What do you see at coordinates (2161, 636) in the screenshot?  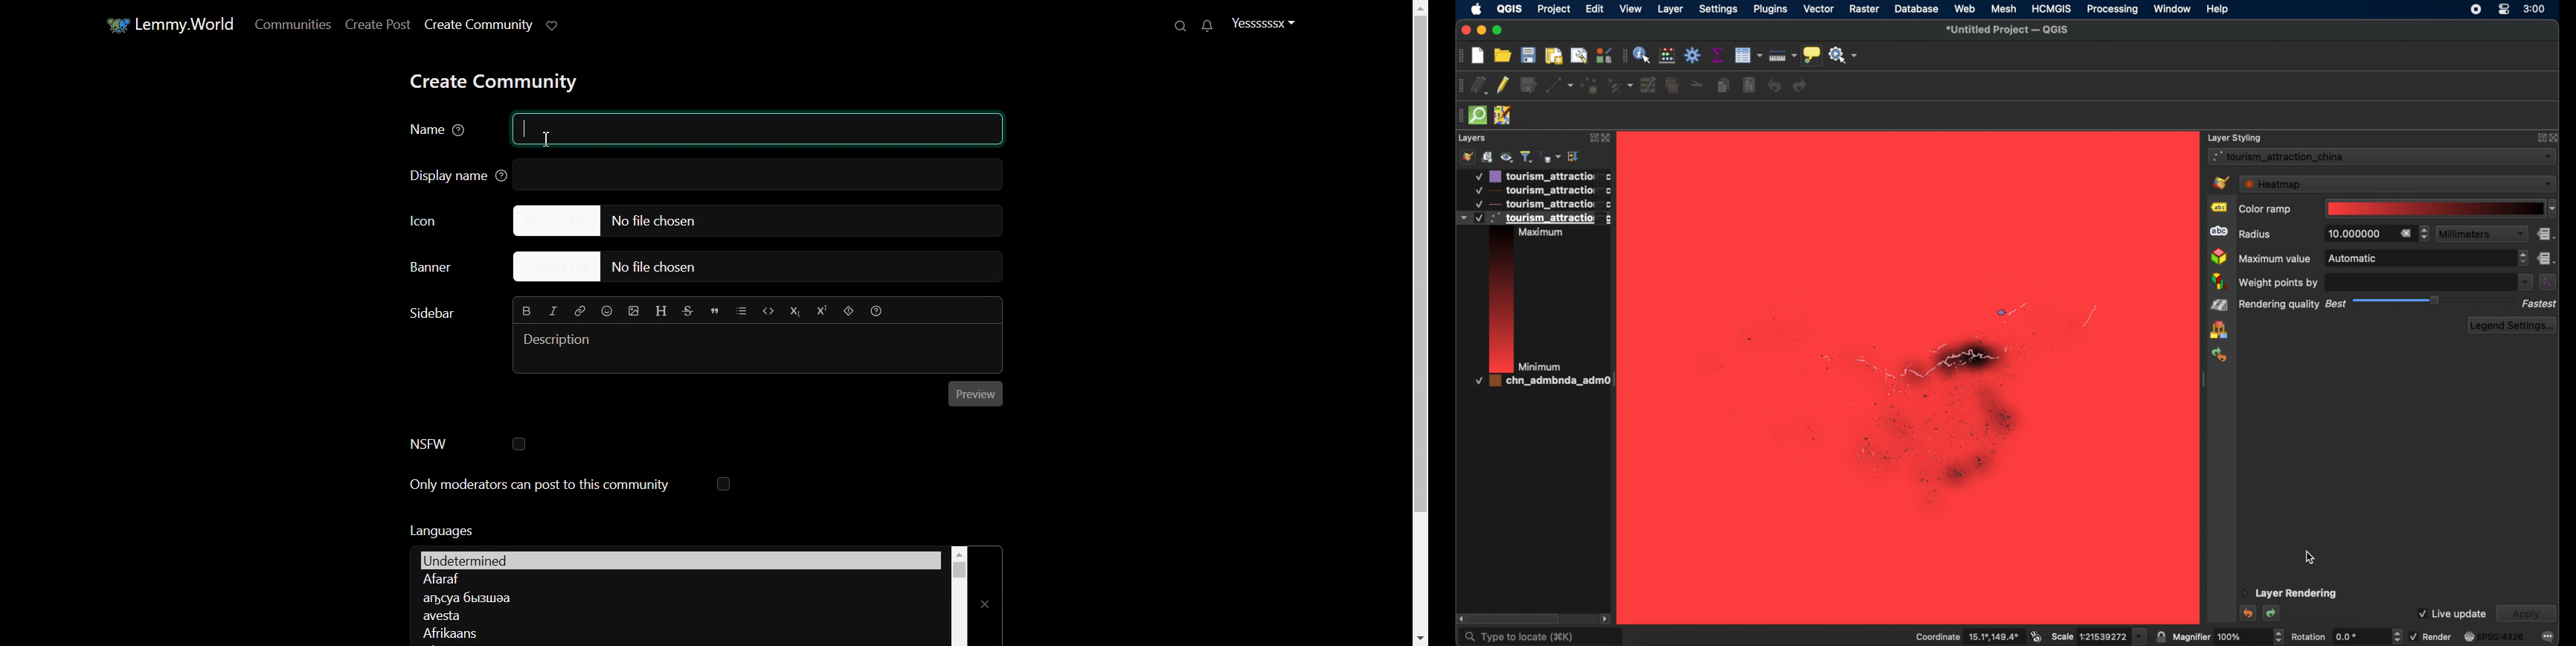 I see `lock scale` at bounding box center [2161, 636].